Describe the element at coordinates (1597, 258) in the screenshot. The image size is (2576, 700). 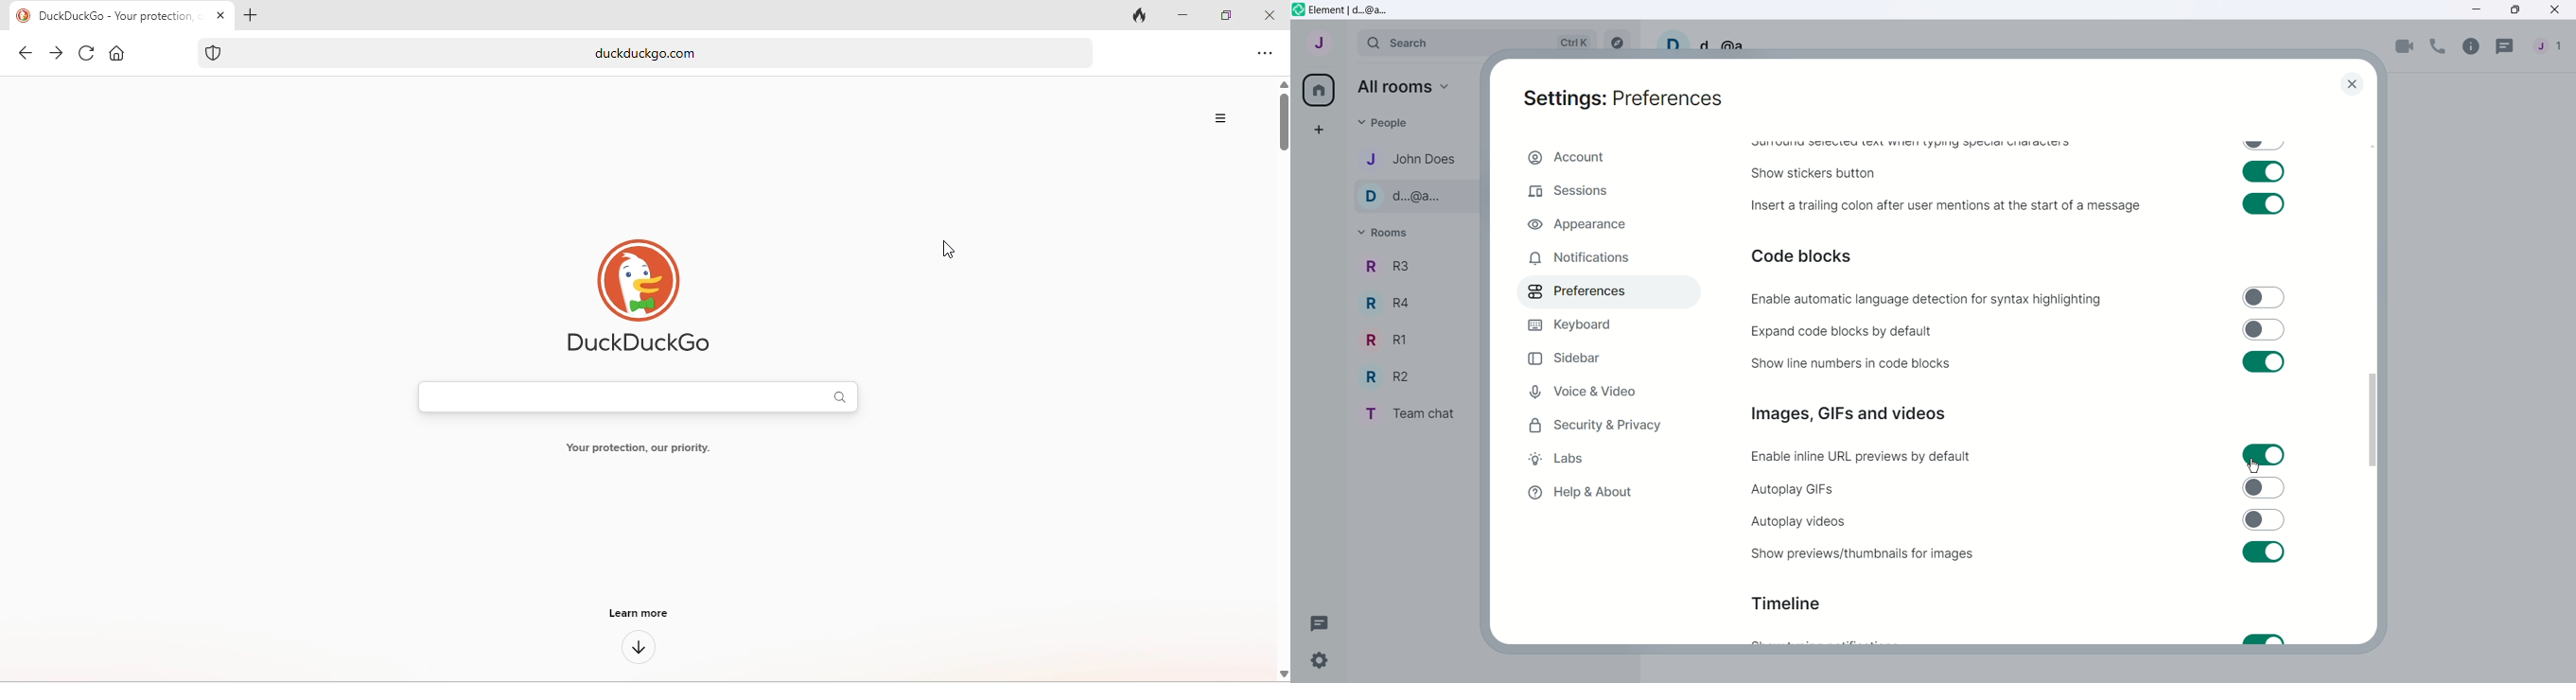
I see `Notifications` at that location.